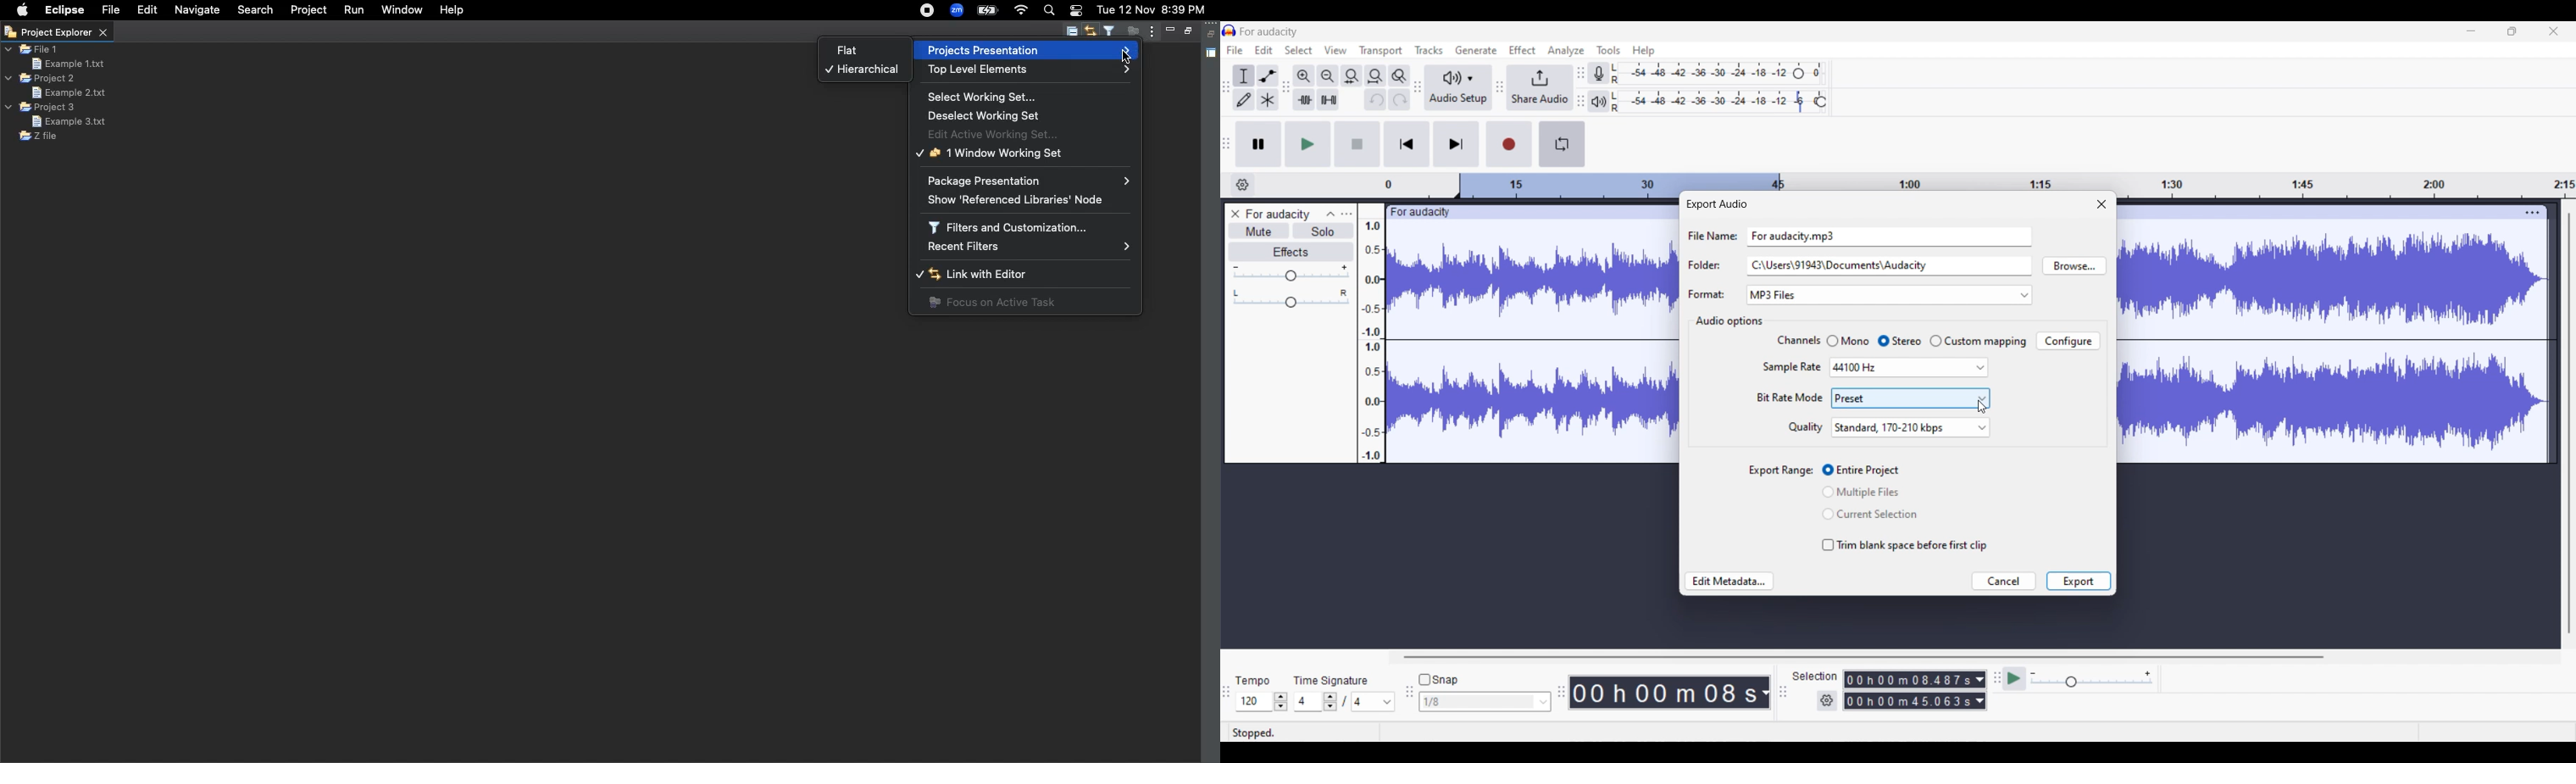 The height and width of the screenshot is (784, 2576). Describe the element at coordinates (1076, 11) in the screenshot. I see `Notification` at that location.